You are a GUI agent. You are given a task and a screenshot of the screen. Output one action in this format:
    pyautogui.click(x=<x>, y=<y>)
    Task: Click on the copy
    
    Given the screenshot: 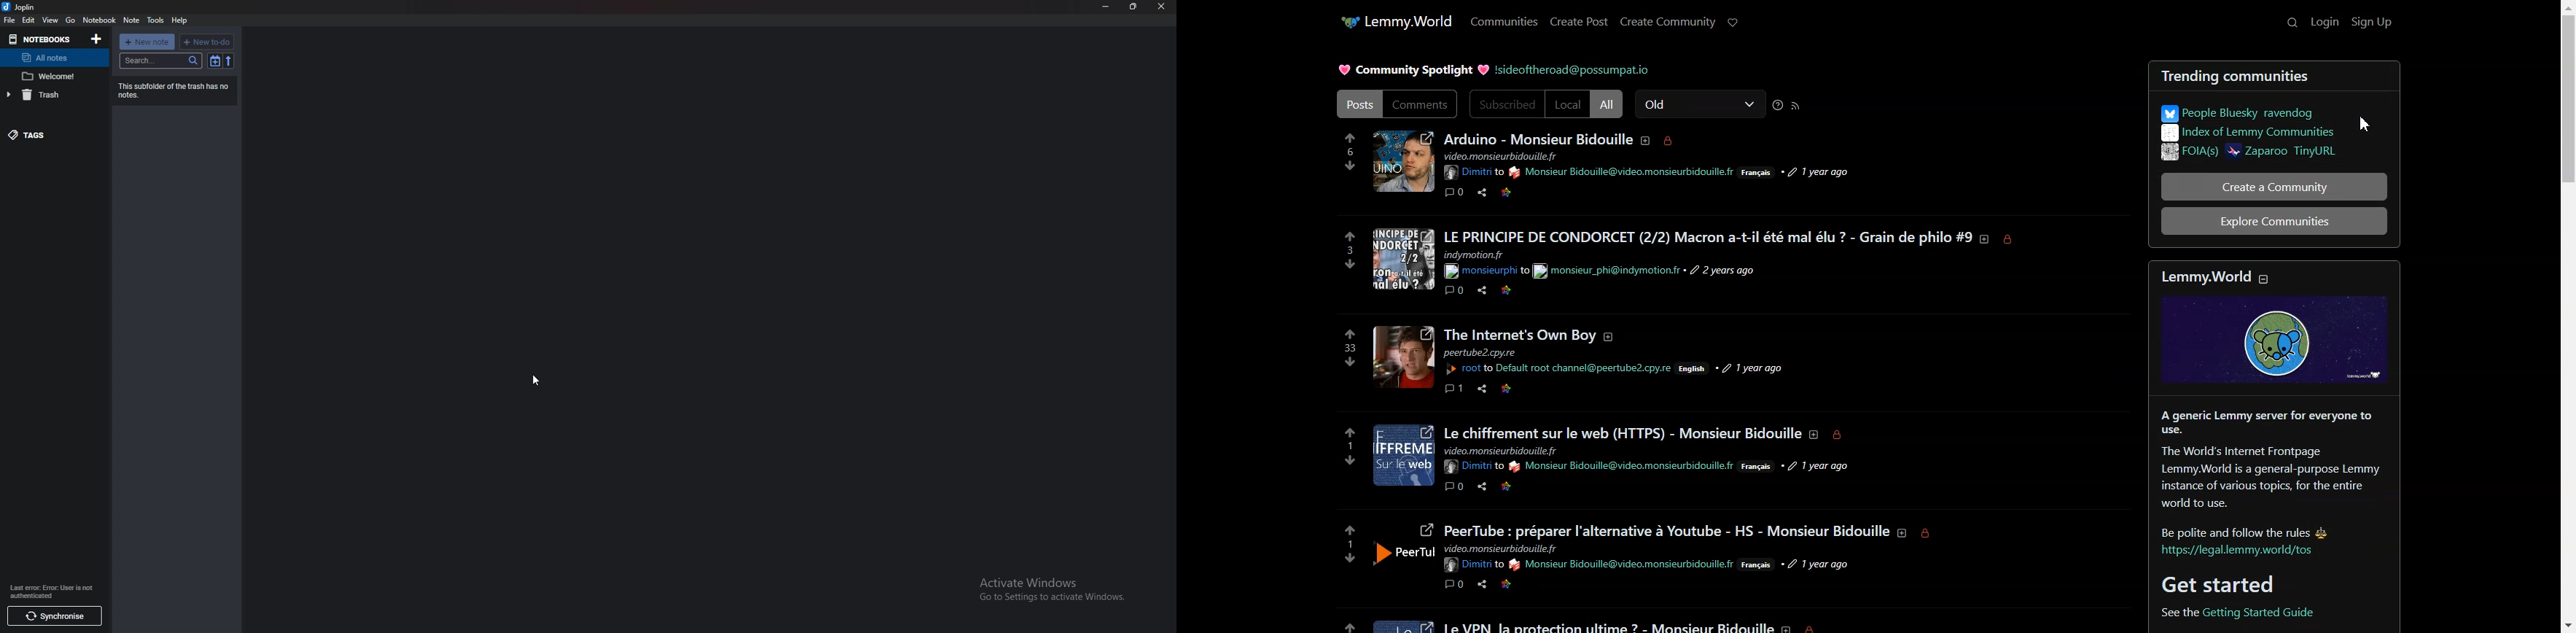 What is the action you would take?
    pyautogui.click(x=1558, y=583)
    